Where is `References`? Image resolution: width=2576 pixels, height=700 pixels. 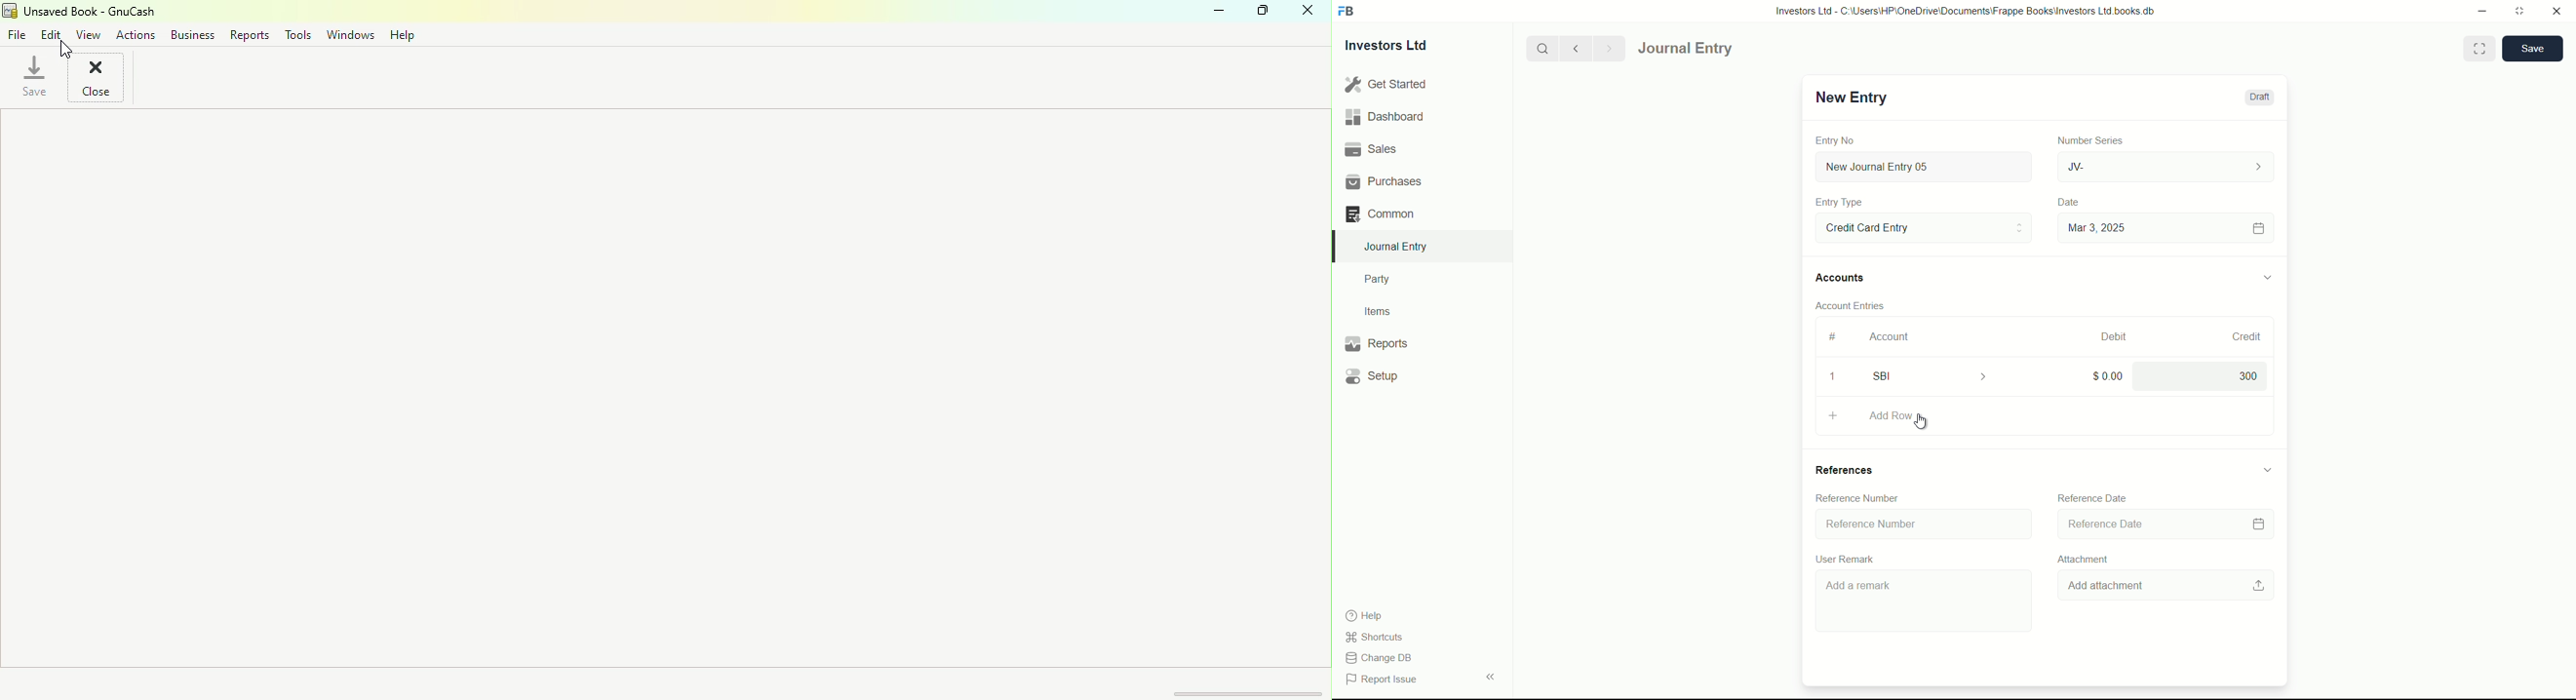
References is located at coordinates (1850, 469).